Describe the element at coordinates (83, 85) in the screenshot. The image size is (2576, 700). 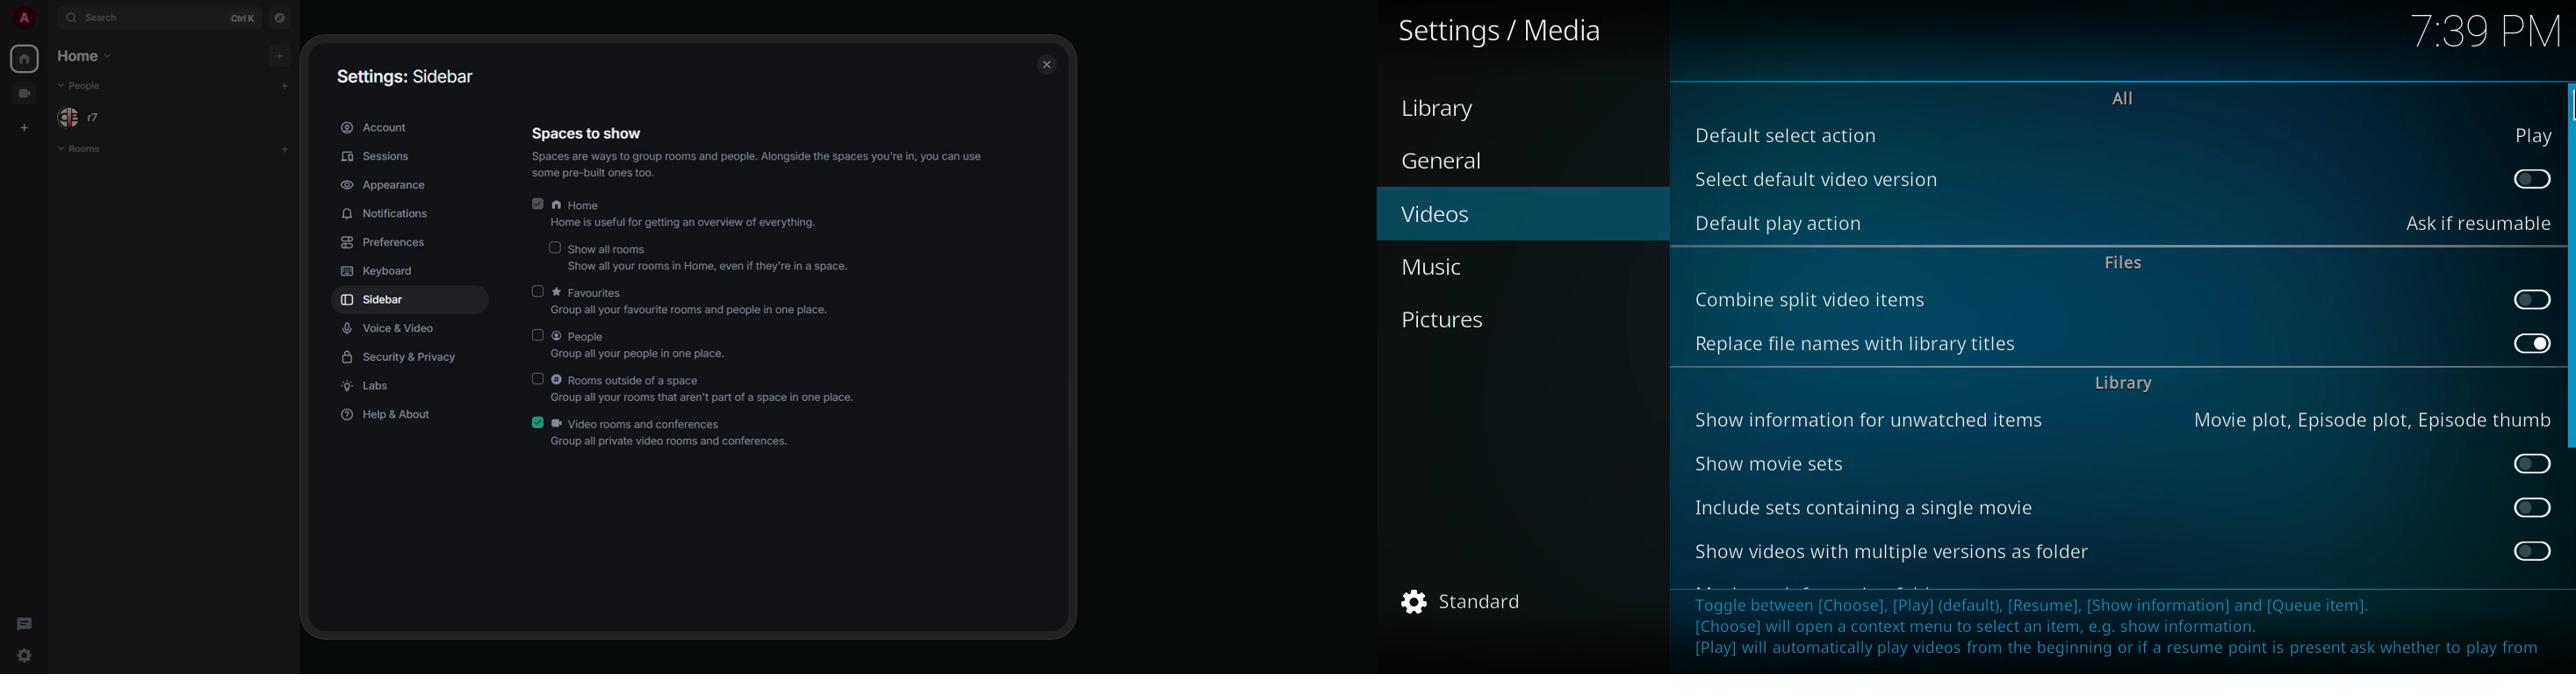
I see `people` at that location.